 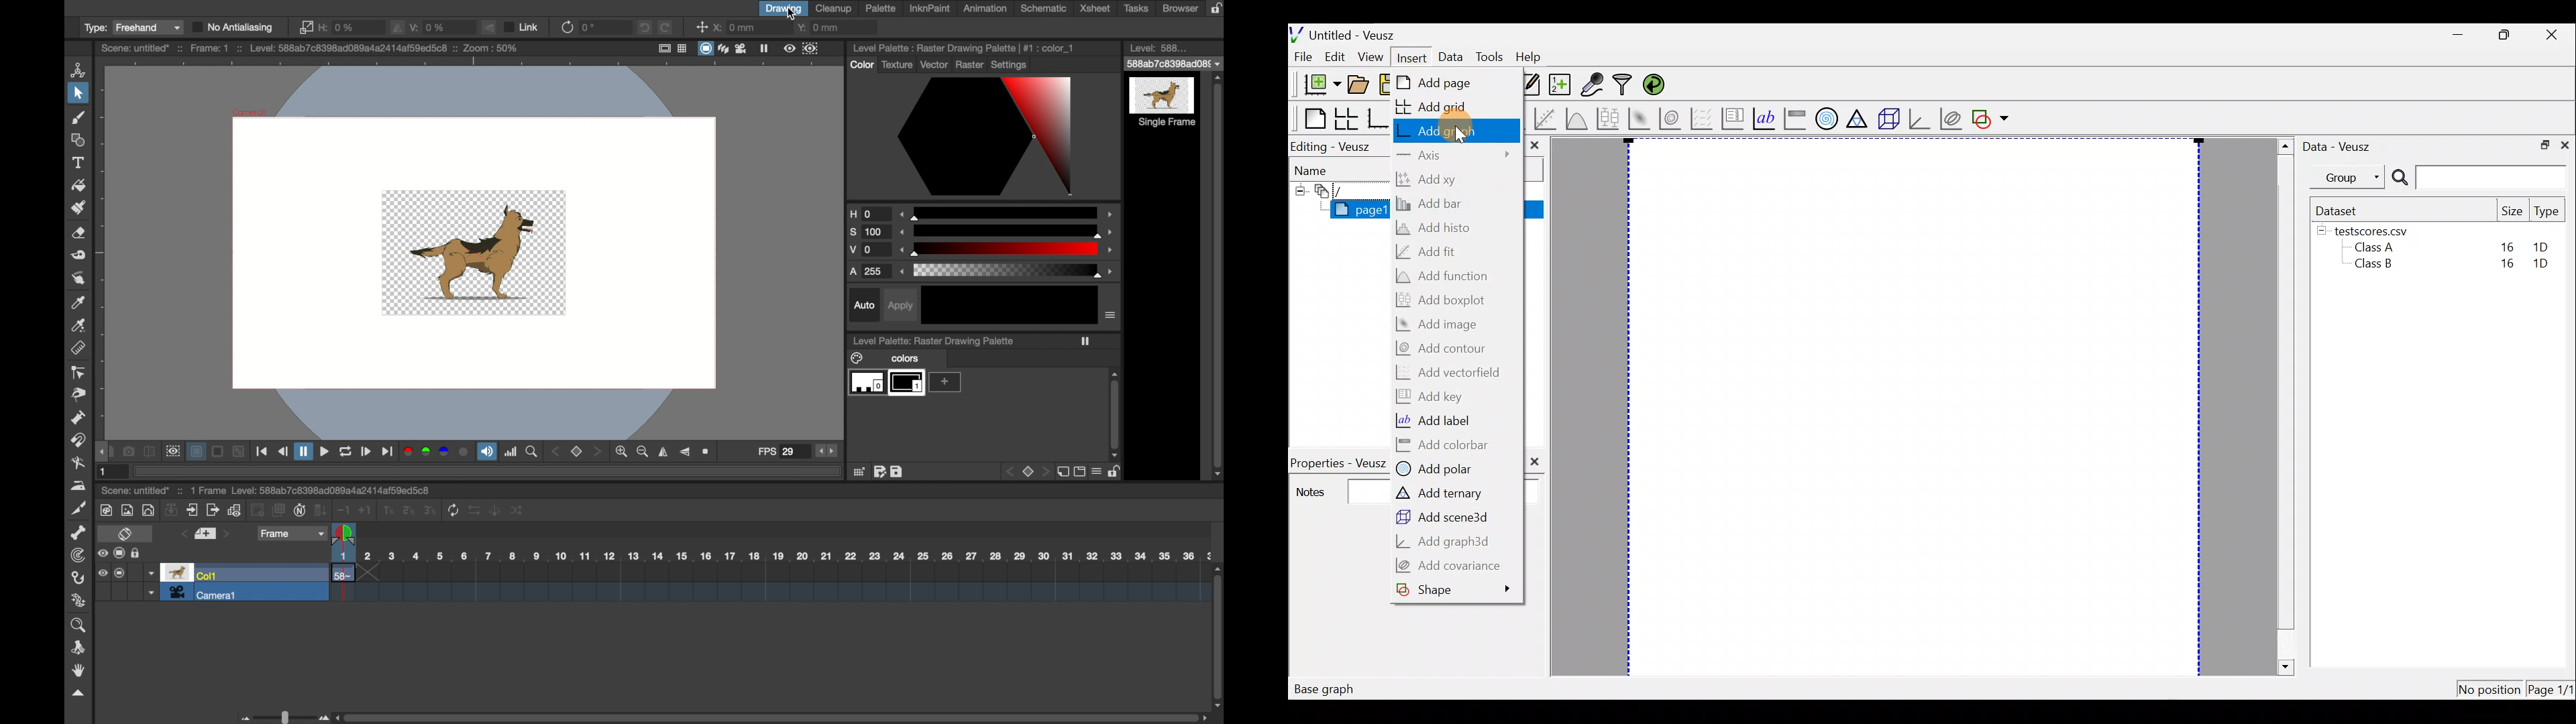 I want to click on v, so click(x=429, y=27).